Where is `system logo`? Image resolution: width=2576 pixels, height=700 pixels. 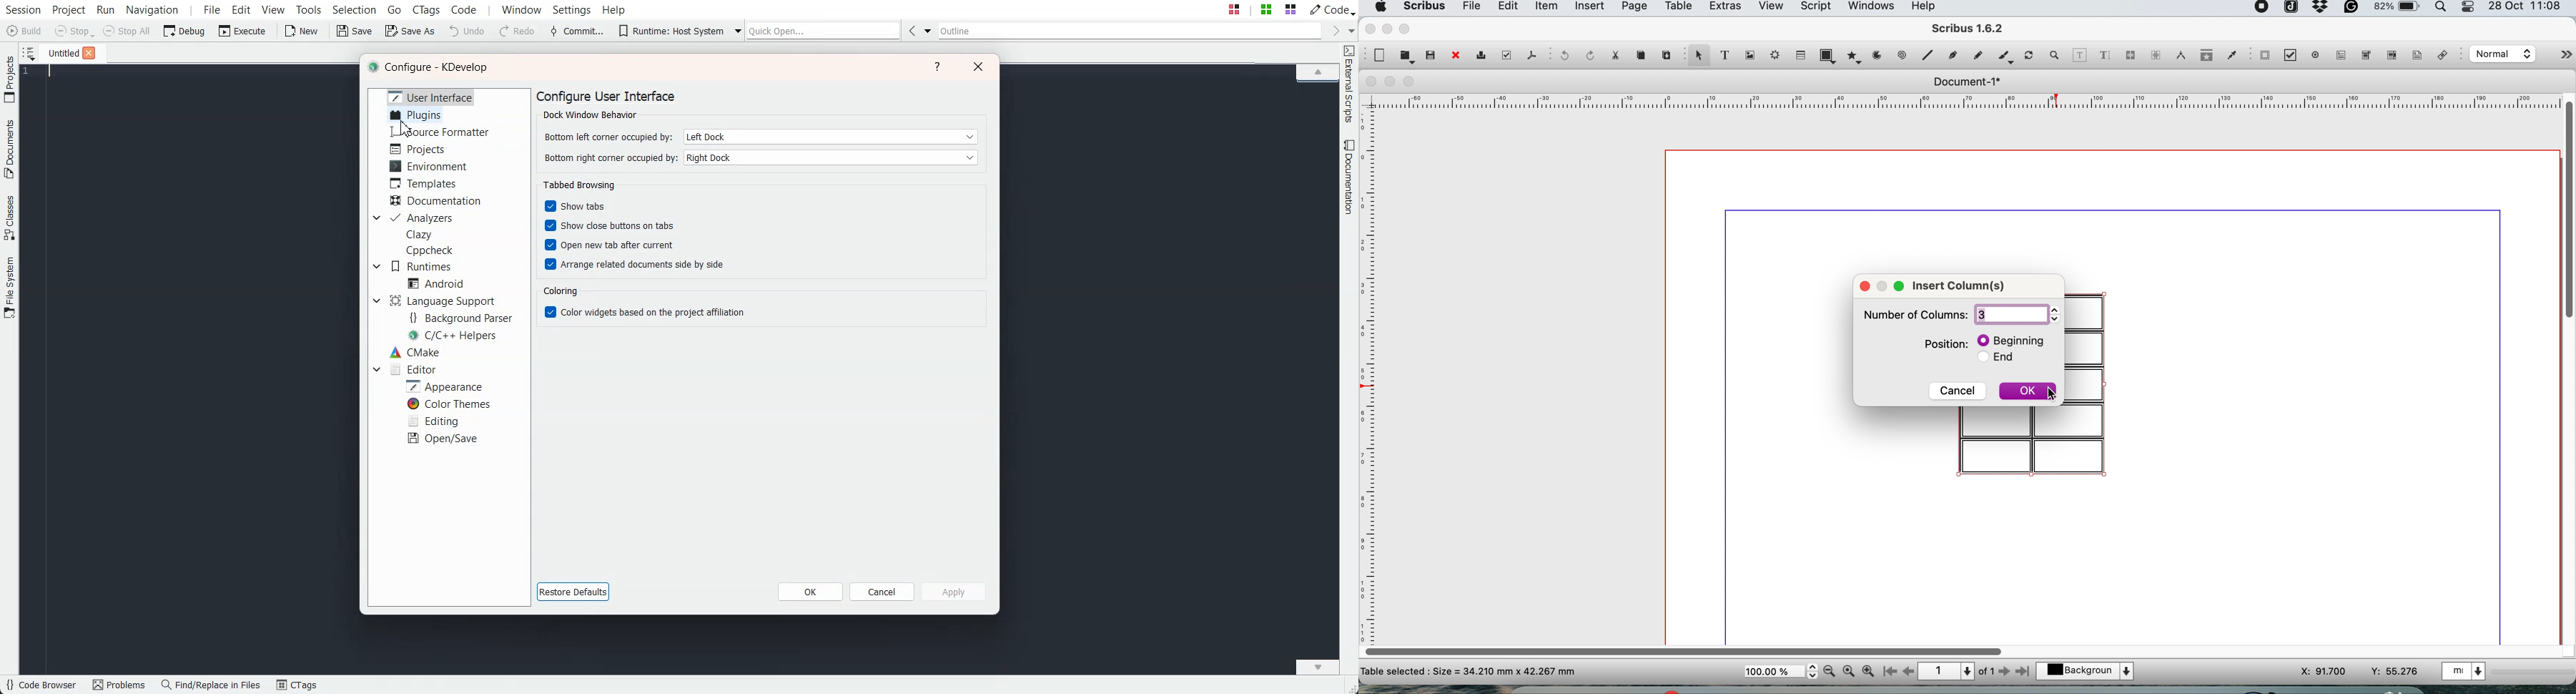 system logo is located at coordinates (1379, 7).